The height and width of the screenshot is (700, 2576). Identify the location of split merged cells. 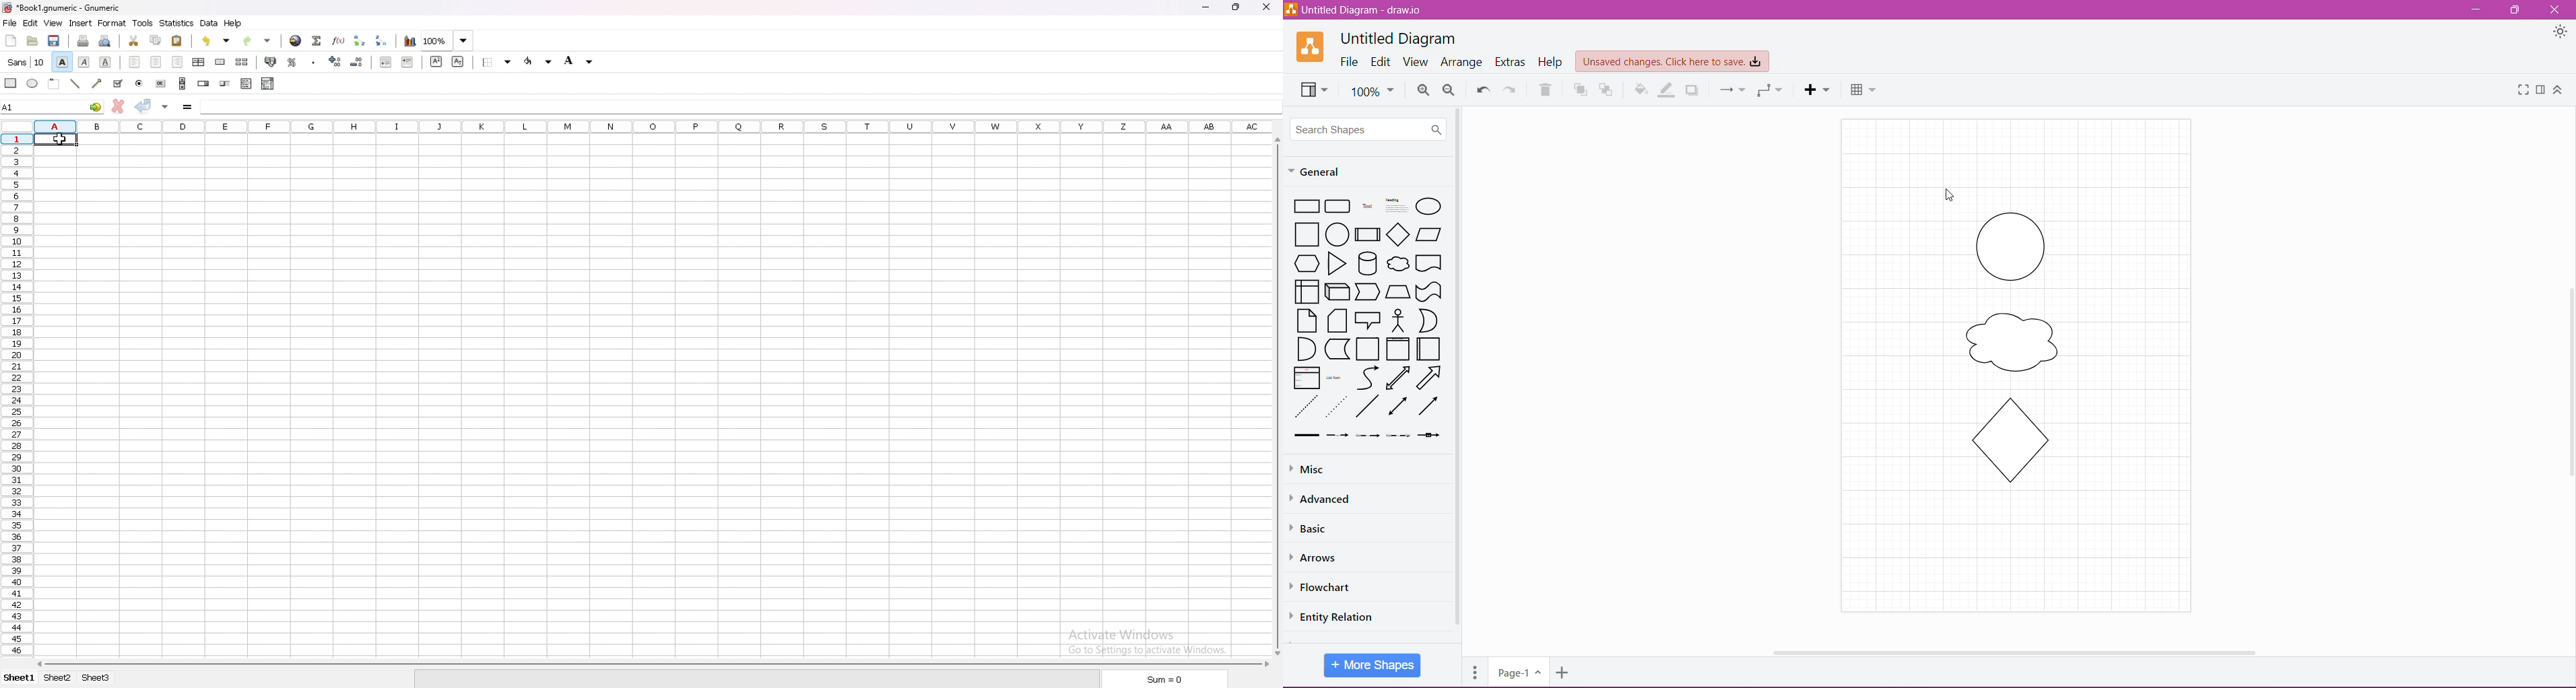
(242, 62).